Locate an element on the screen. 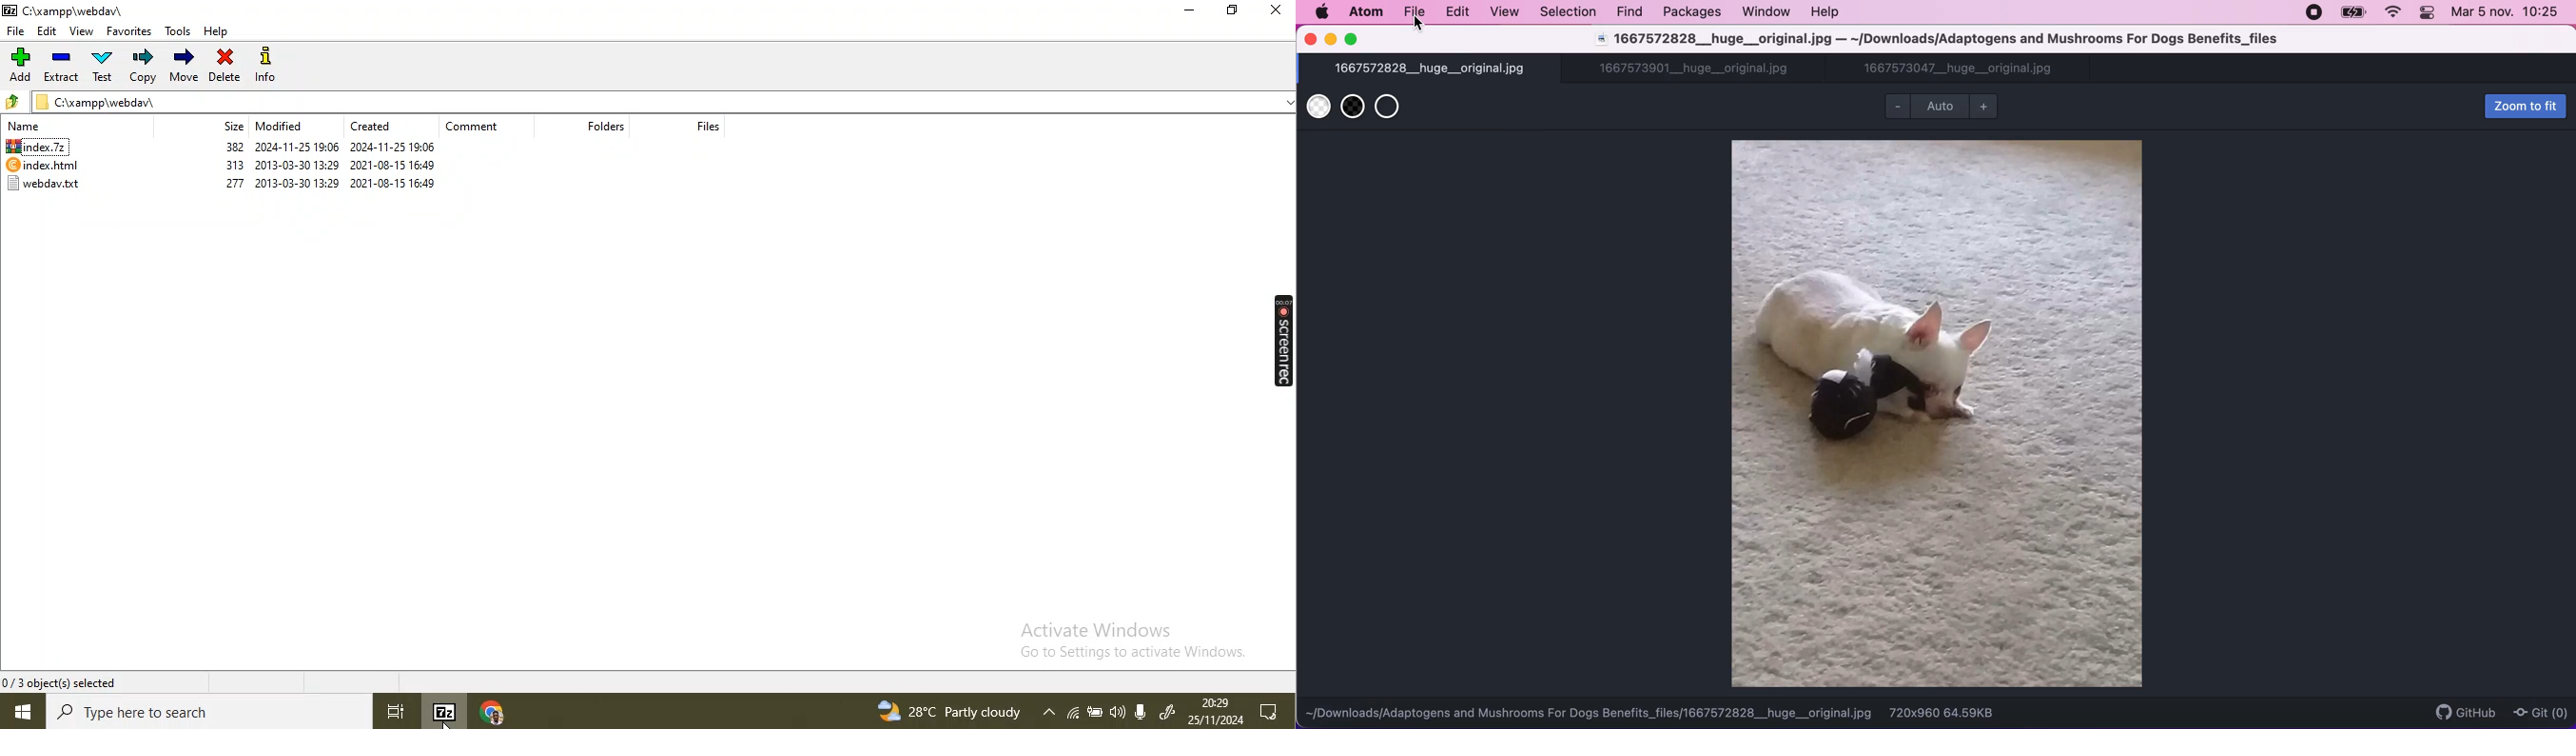 Image resolution: width=2576 pixels, height=756 pixels. size is located at coordinates (226, 127).